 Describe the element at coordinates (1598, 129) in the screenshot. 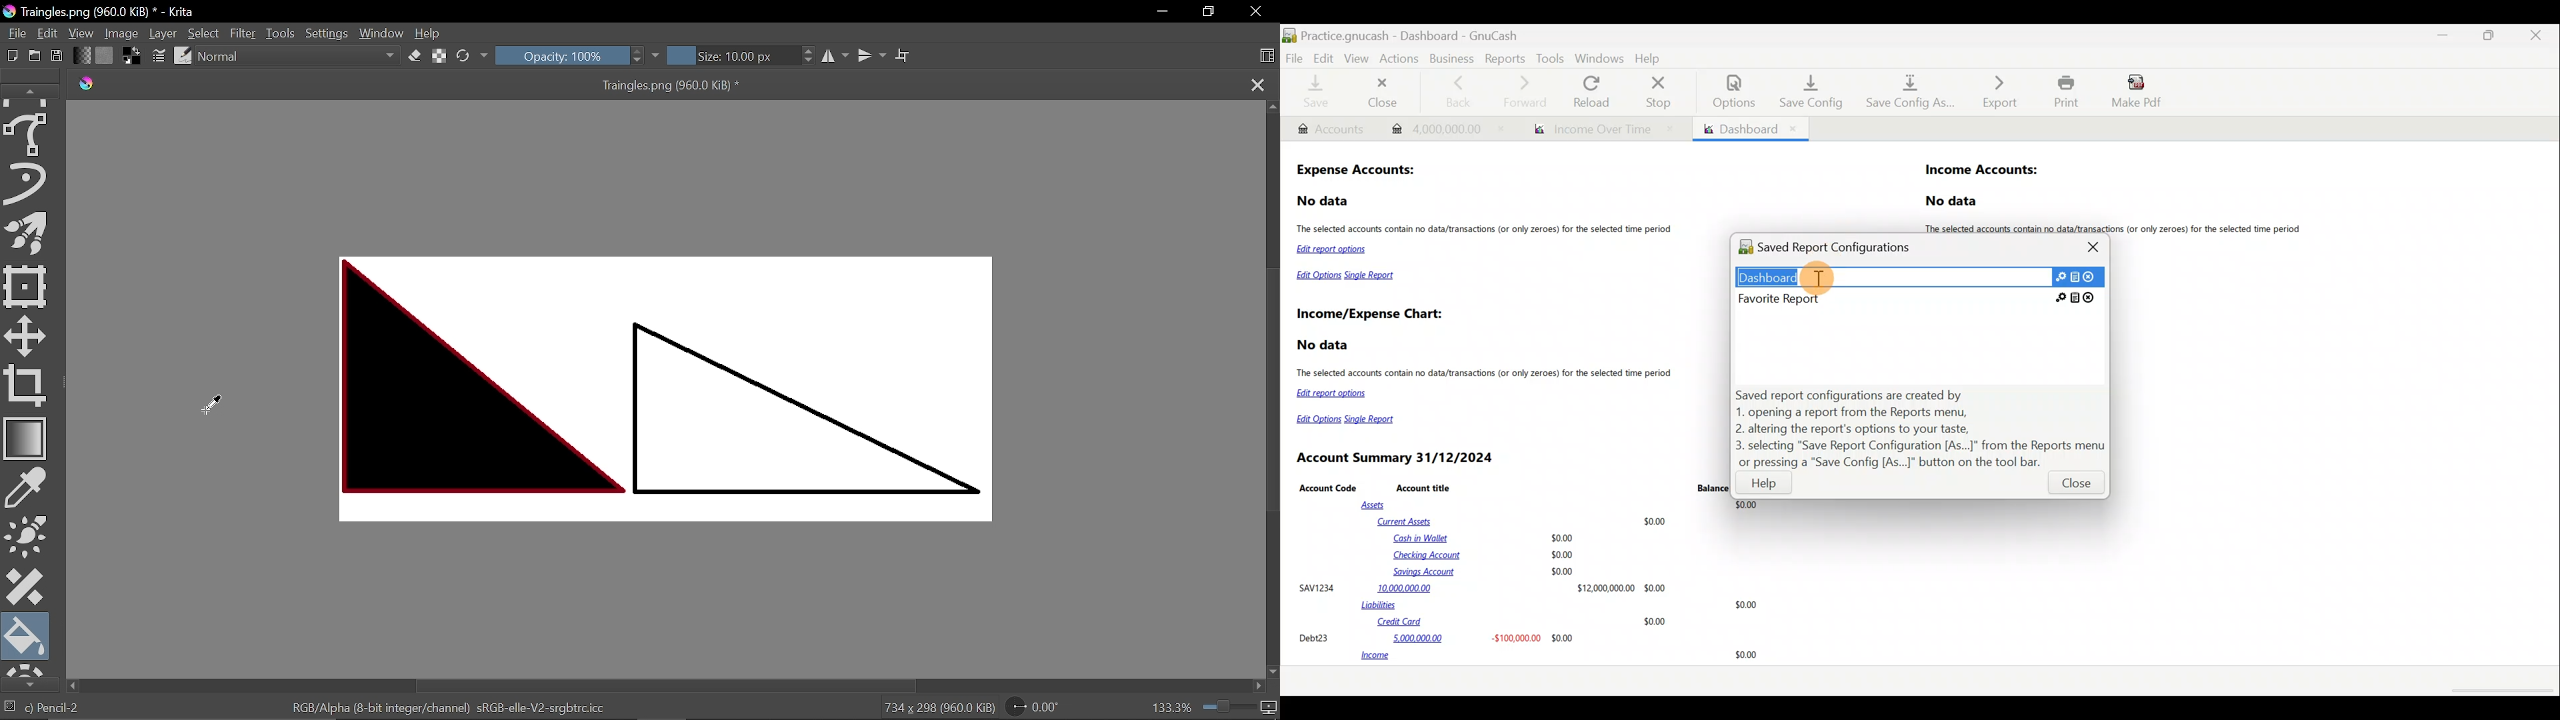

I see `Report` at that location.